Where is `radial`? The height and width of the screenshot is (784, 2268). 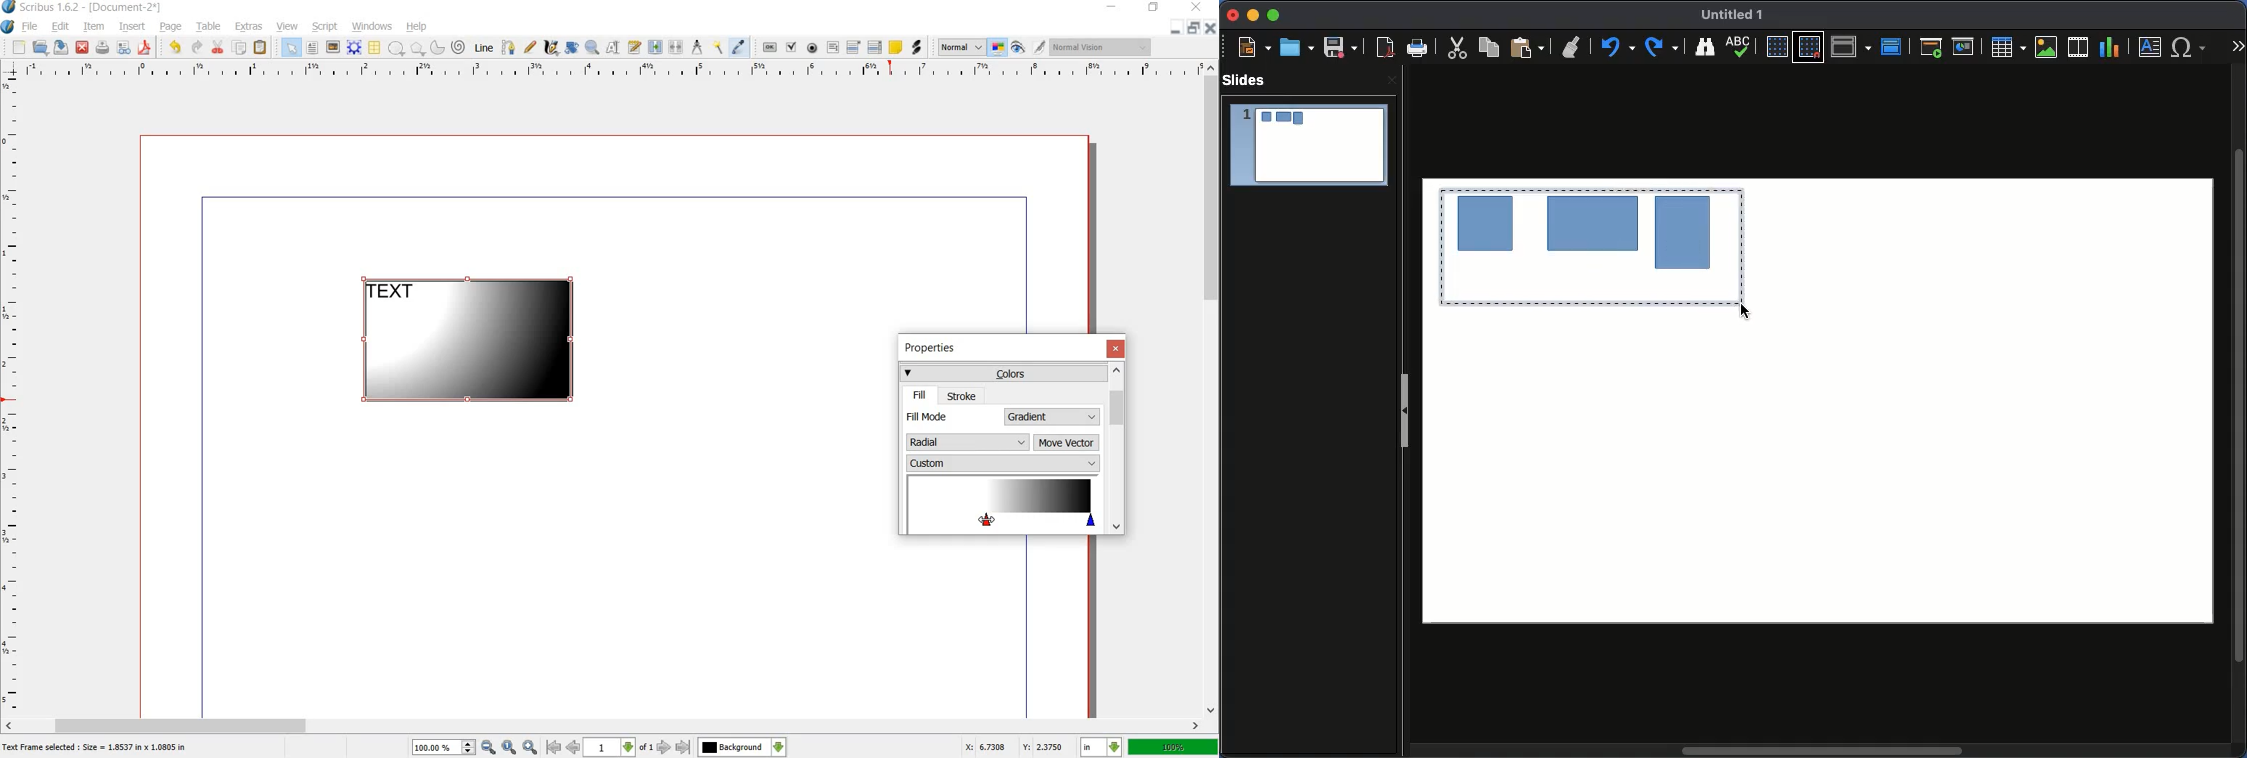 radial is located at coordinates (969, 440).